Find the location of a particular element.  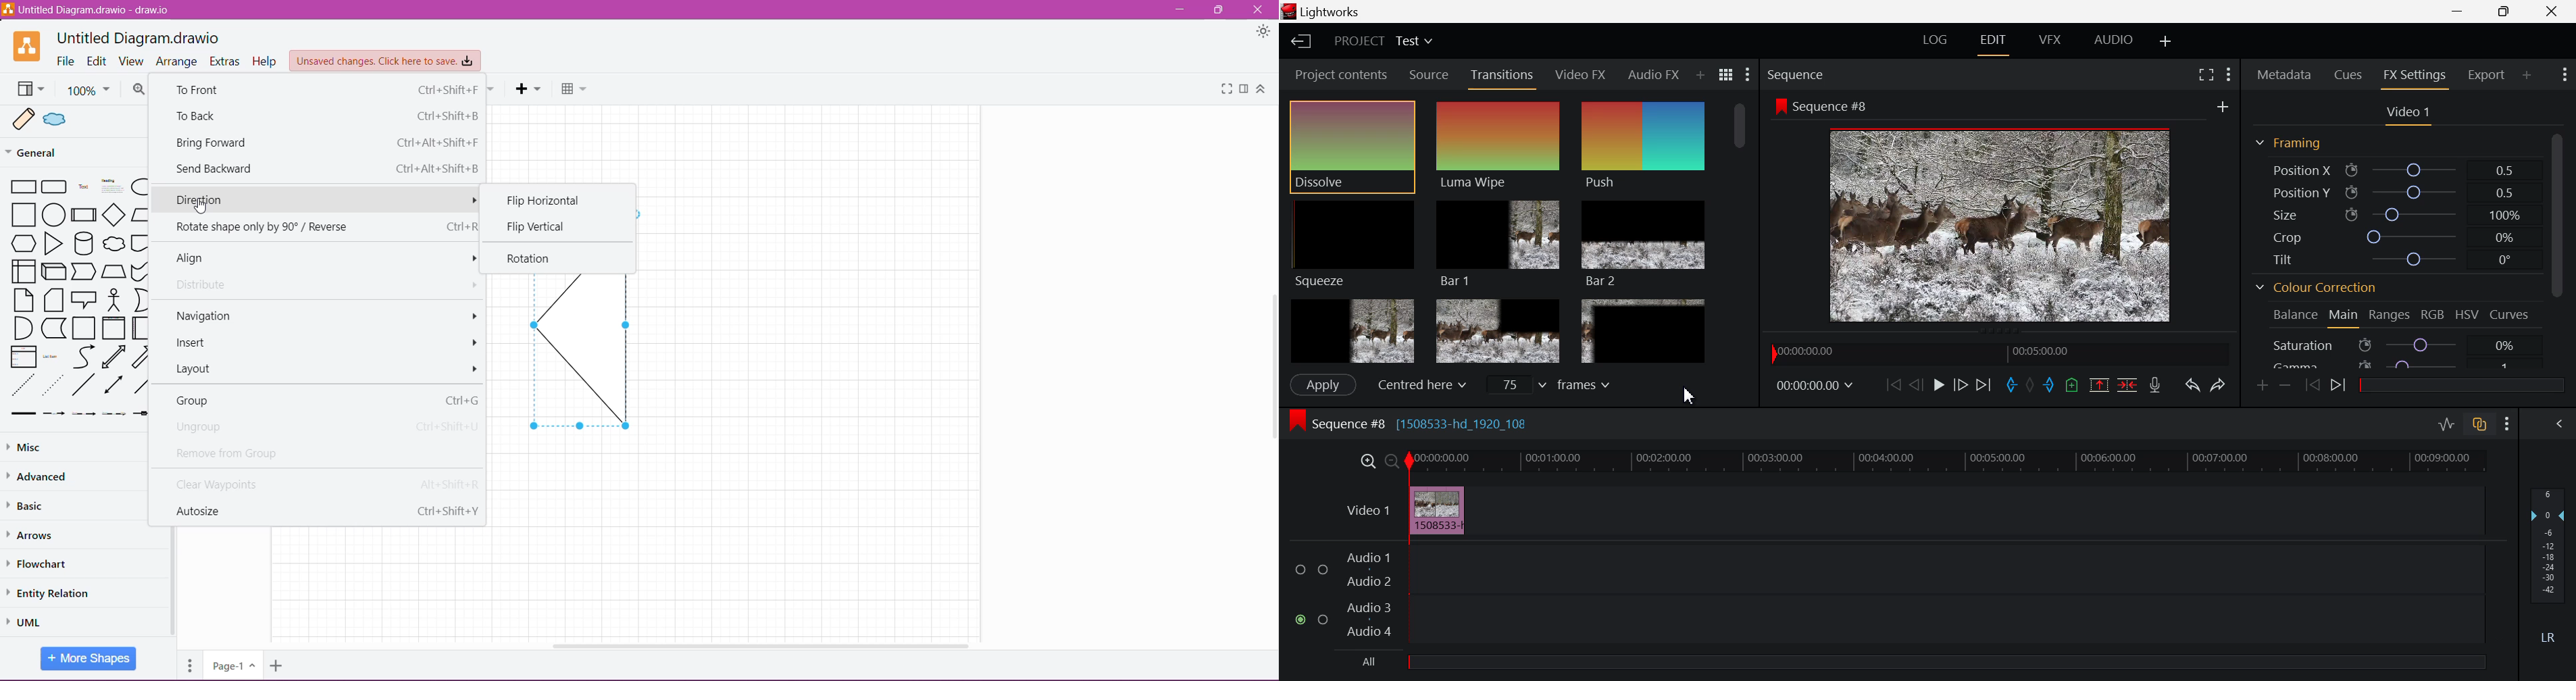

Squeeze is located at coordinates (1353, 243).